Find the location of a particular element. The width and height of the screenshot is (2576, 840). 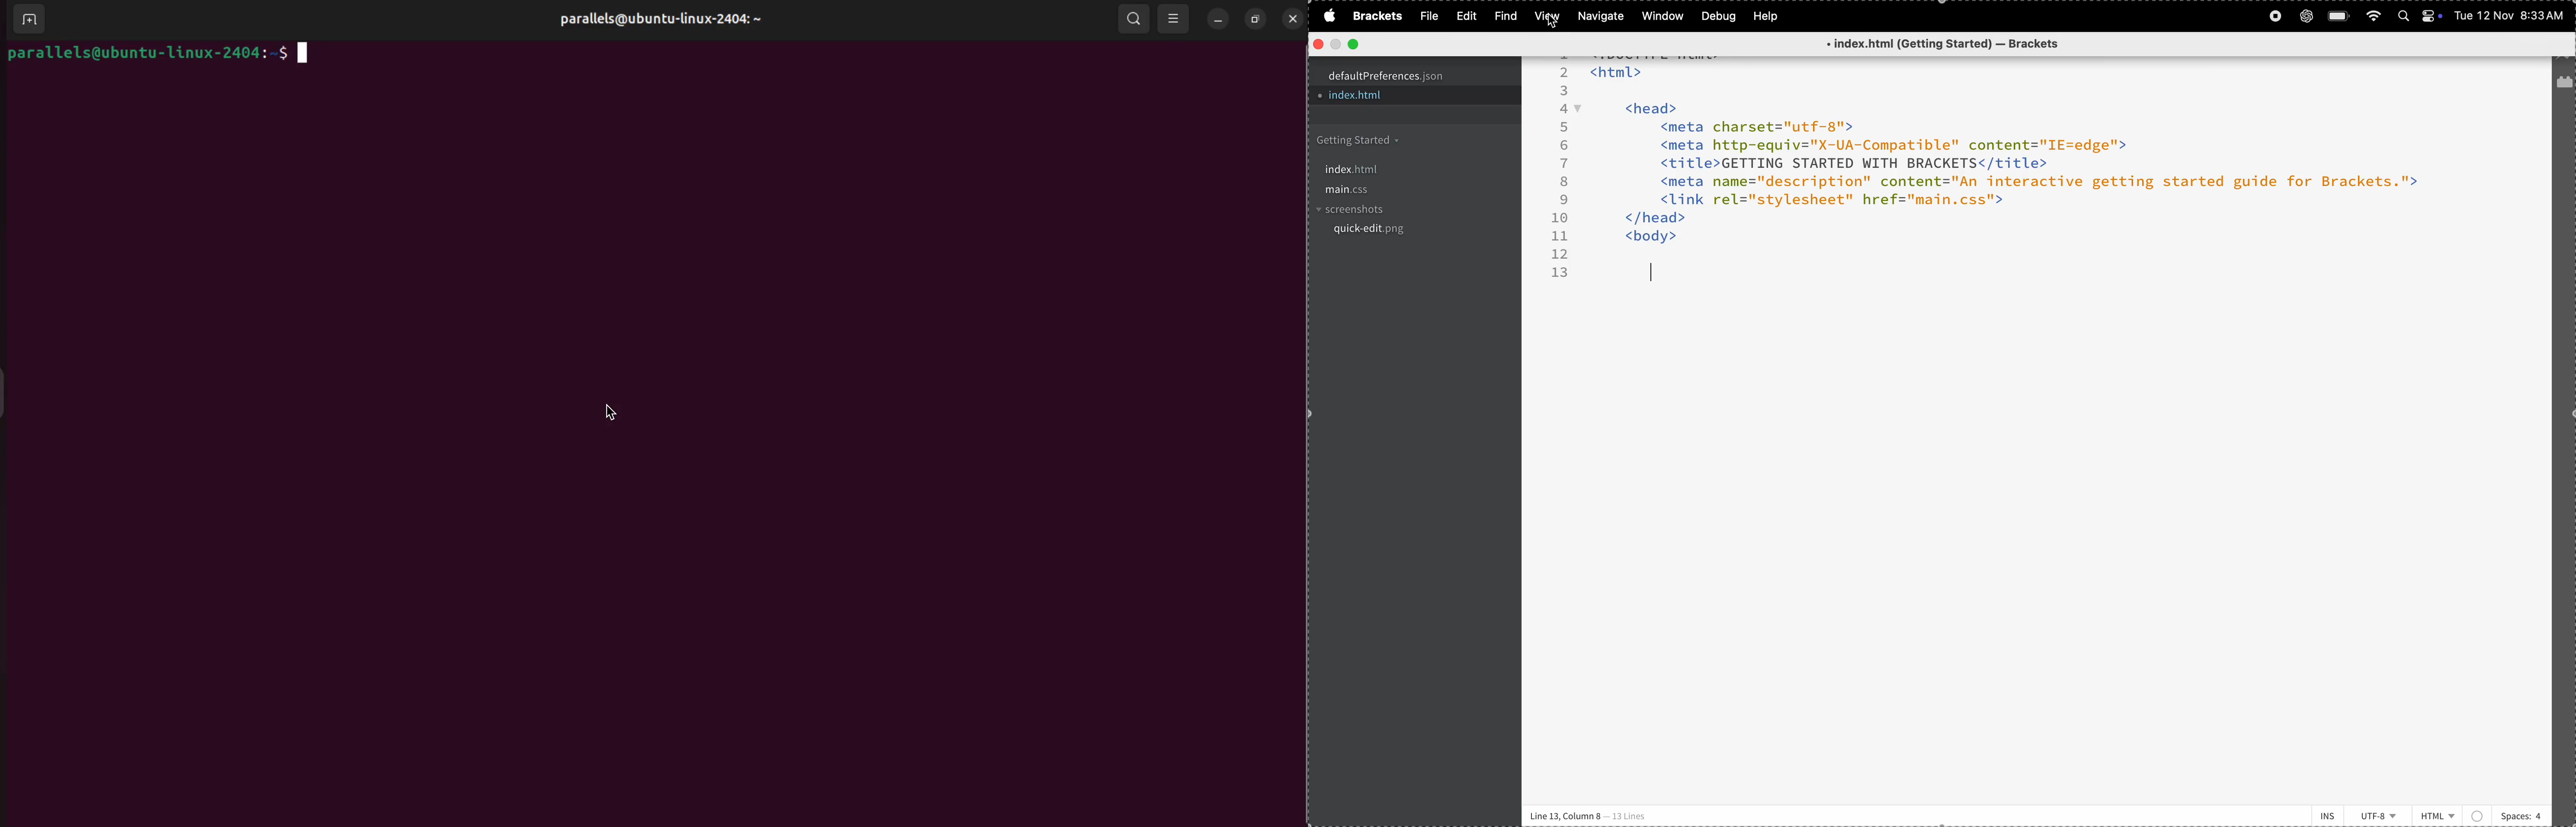

Cursor is located at coordinates (1551, 21).